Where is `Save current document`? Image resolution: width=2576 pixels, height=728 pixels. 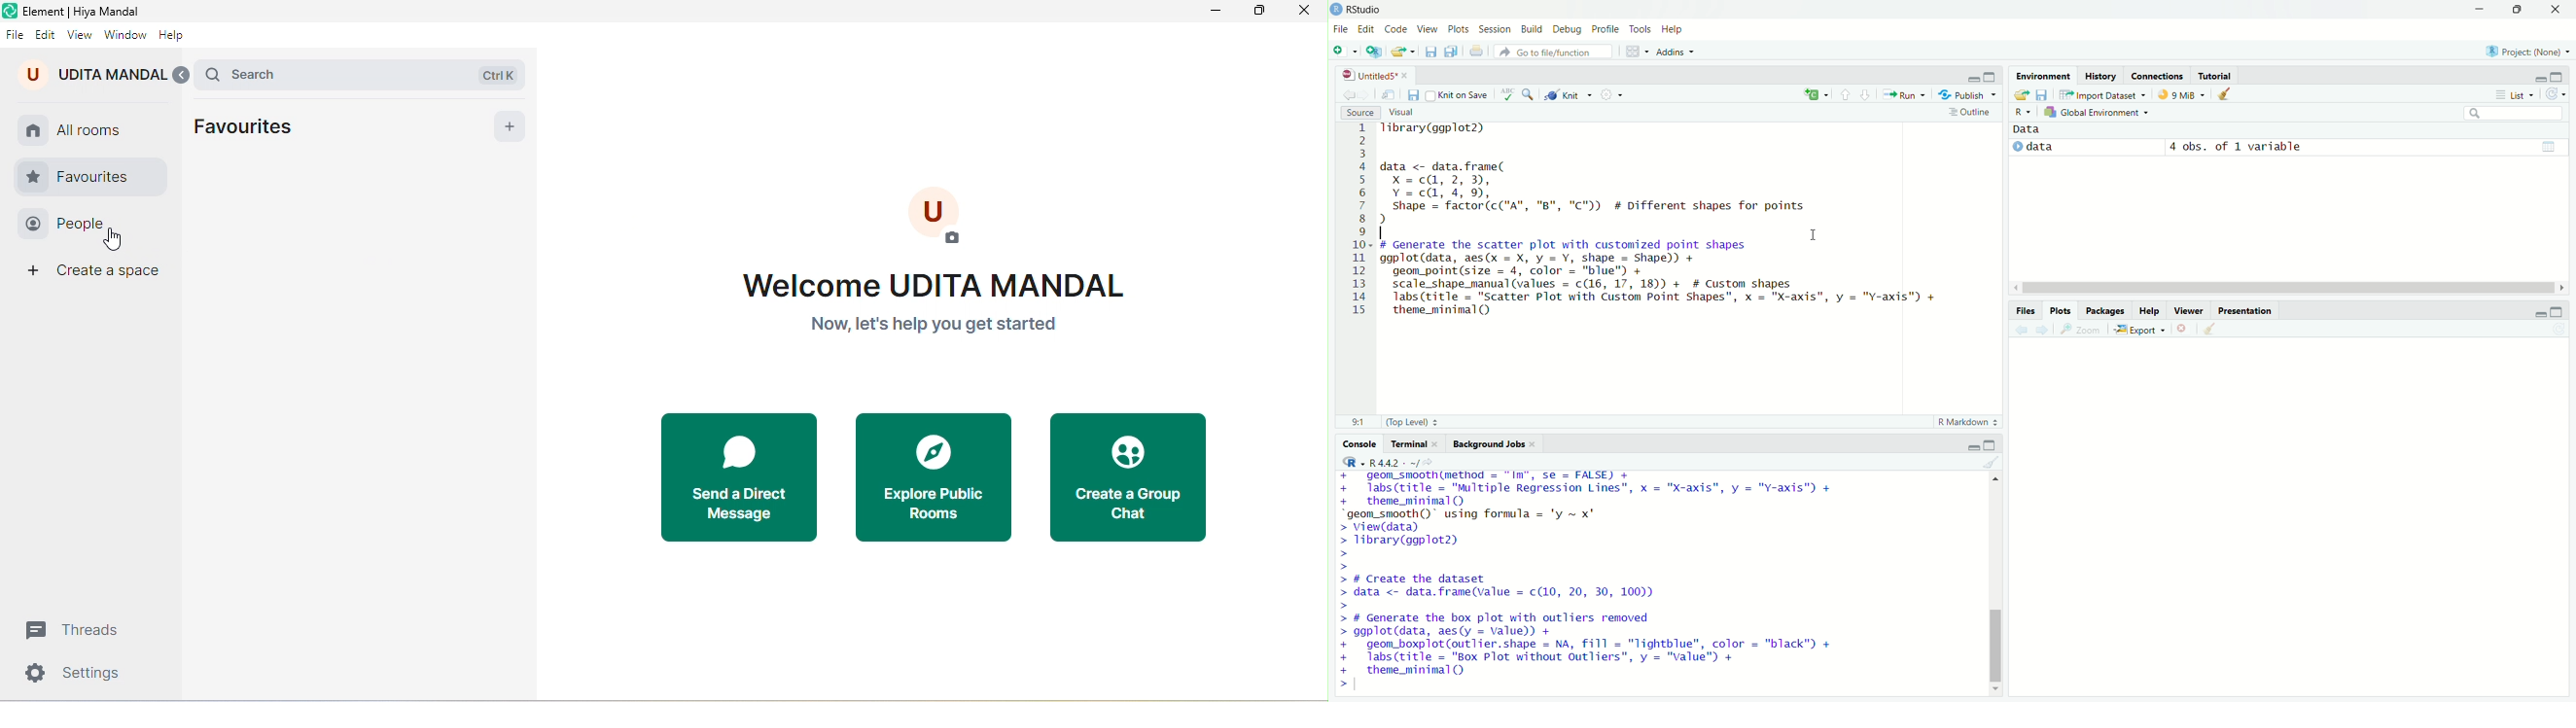 Save current document is located at coordinates (1430, 51).